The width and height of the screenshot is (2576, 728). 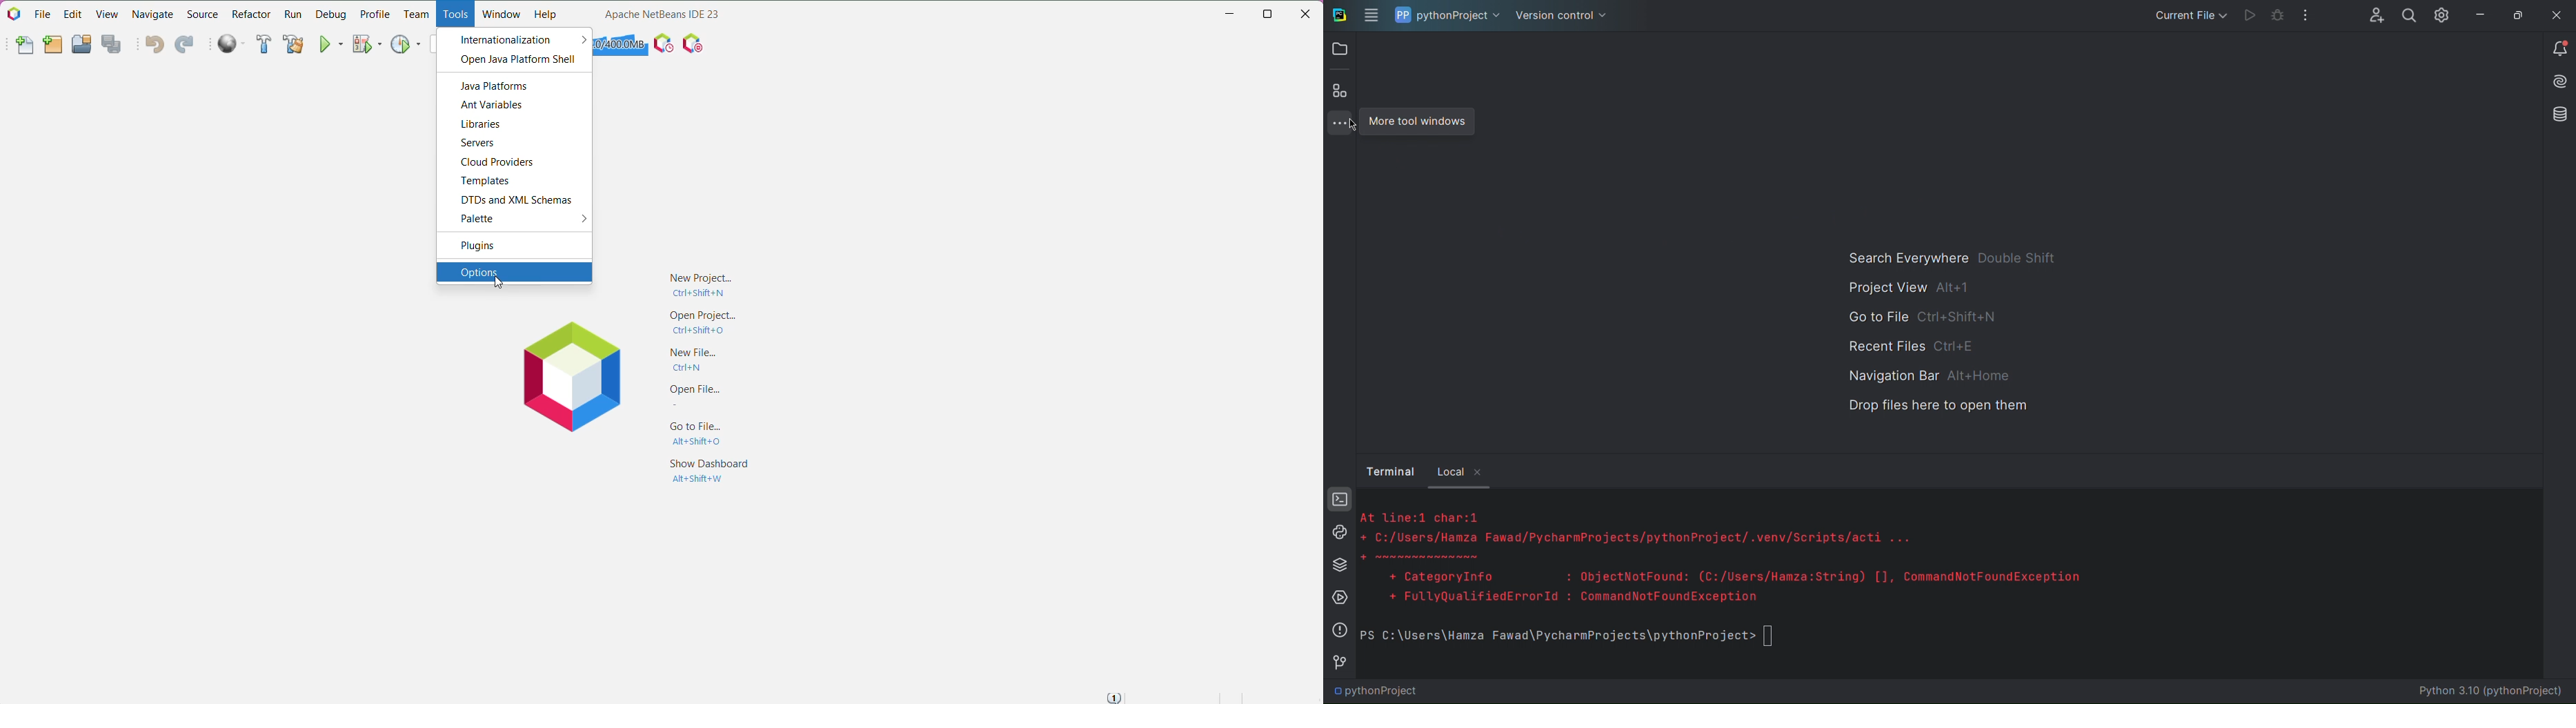 What do you see at coordinates (375, 14) in the screenshot?
I see `Profile` at bounding box center [375, 14].